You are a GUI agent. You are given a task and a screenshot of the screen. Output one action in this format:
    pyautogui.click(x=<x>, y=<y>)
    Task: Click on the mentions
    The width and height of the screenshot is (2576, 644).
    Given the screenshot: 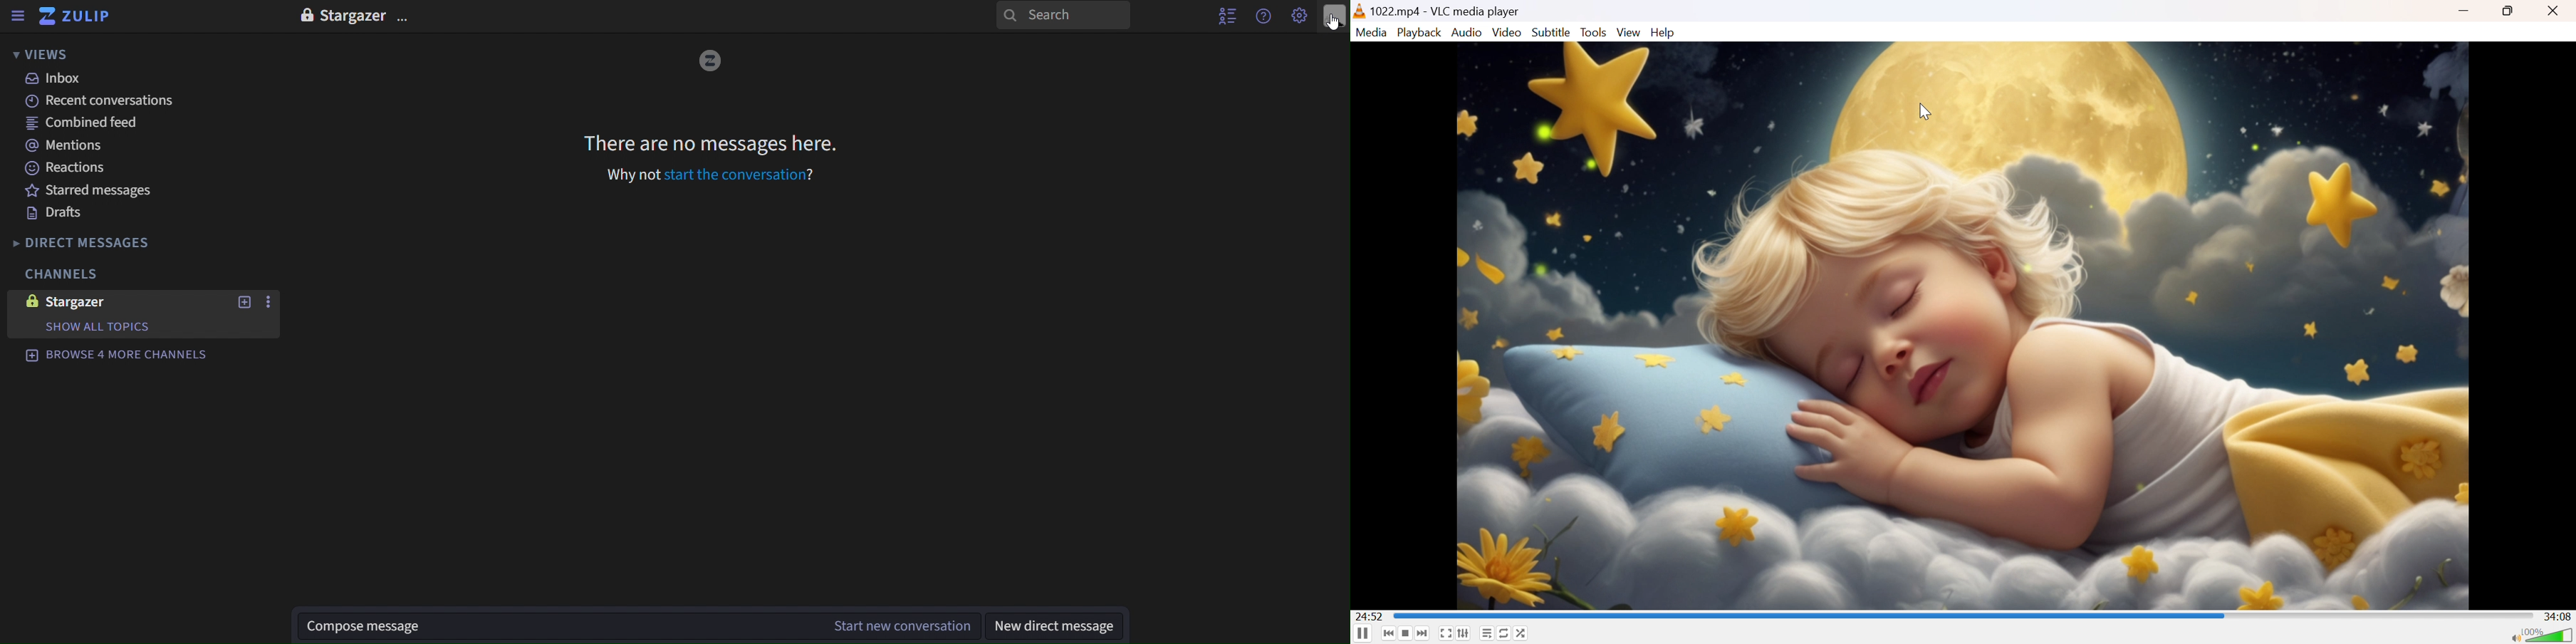 What is the action you would take?
    pyautogui.click(x=68, y=146)
    